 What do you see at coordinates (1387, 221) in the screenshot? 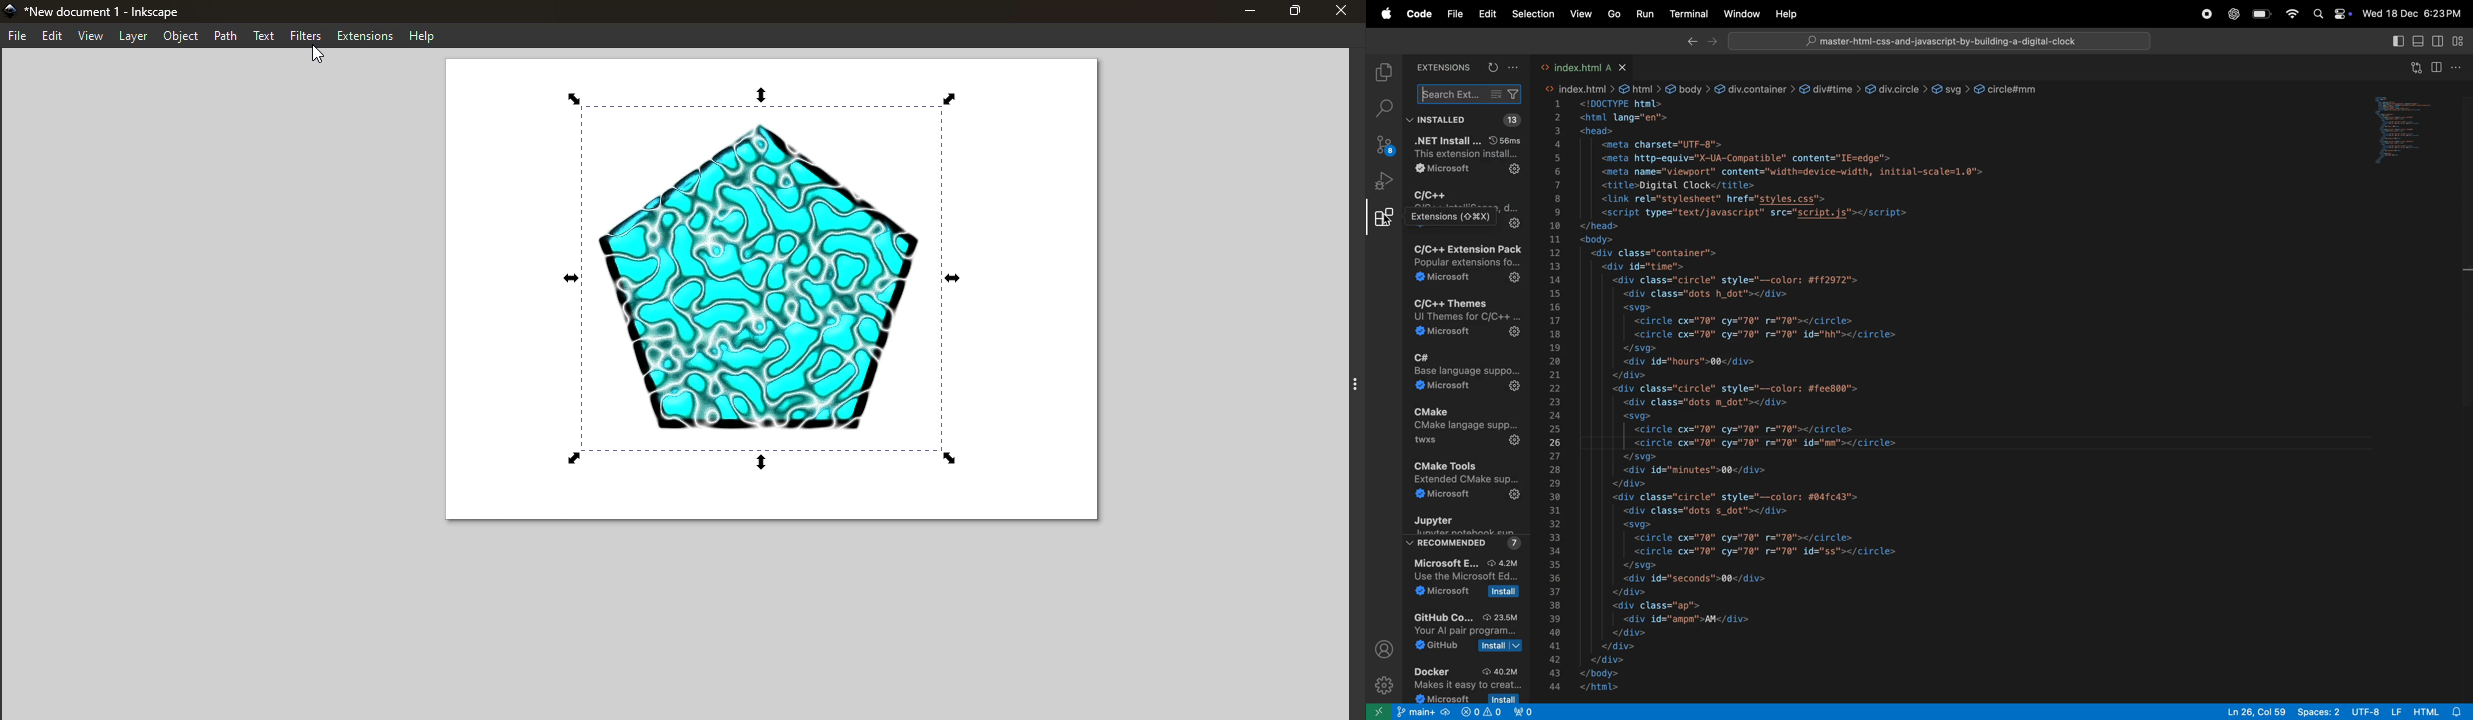
I see `cursor` at bounding box center [1387, 221].